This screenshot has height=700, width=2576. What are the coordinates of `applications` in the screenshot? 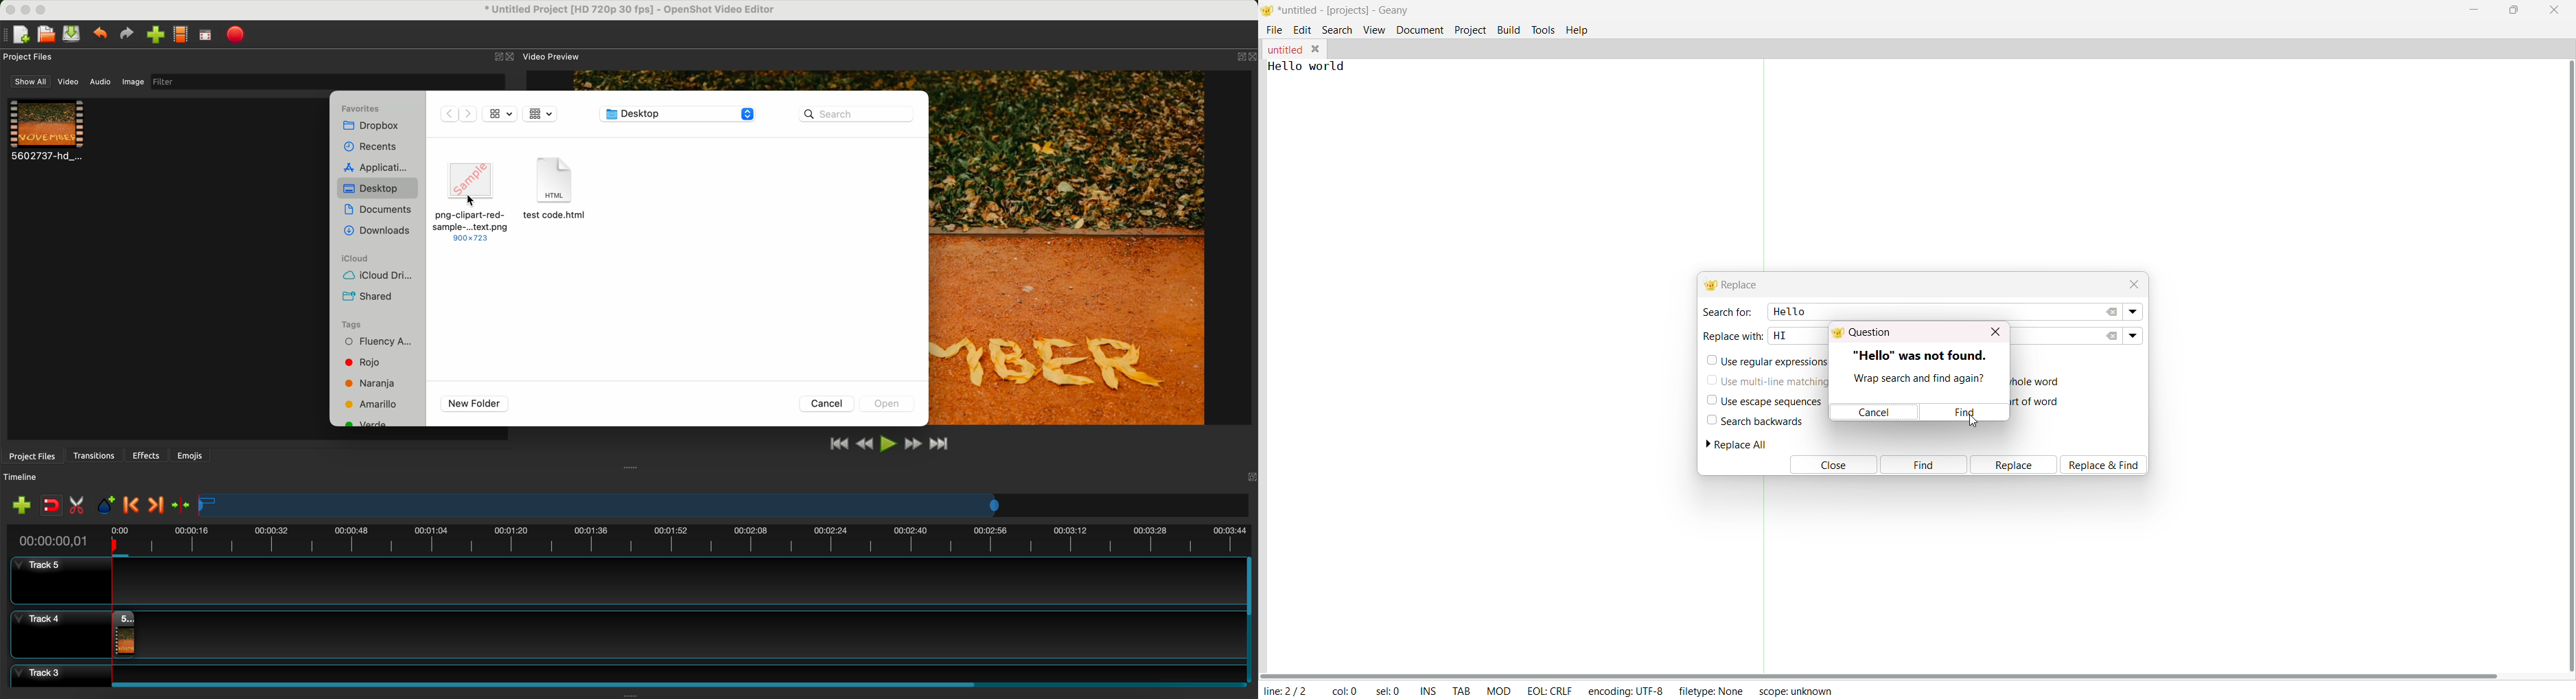 It's located at (379, 167).